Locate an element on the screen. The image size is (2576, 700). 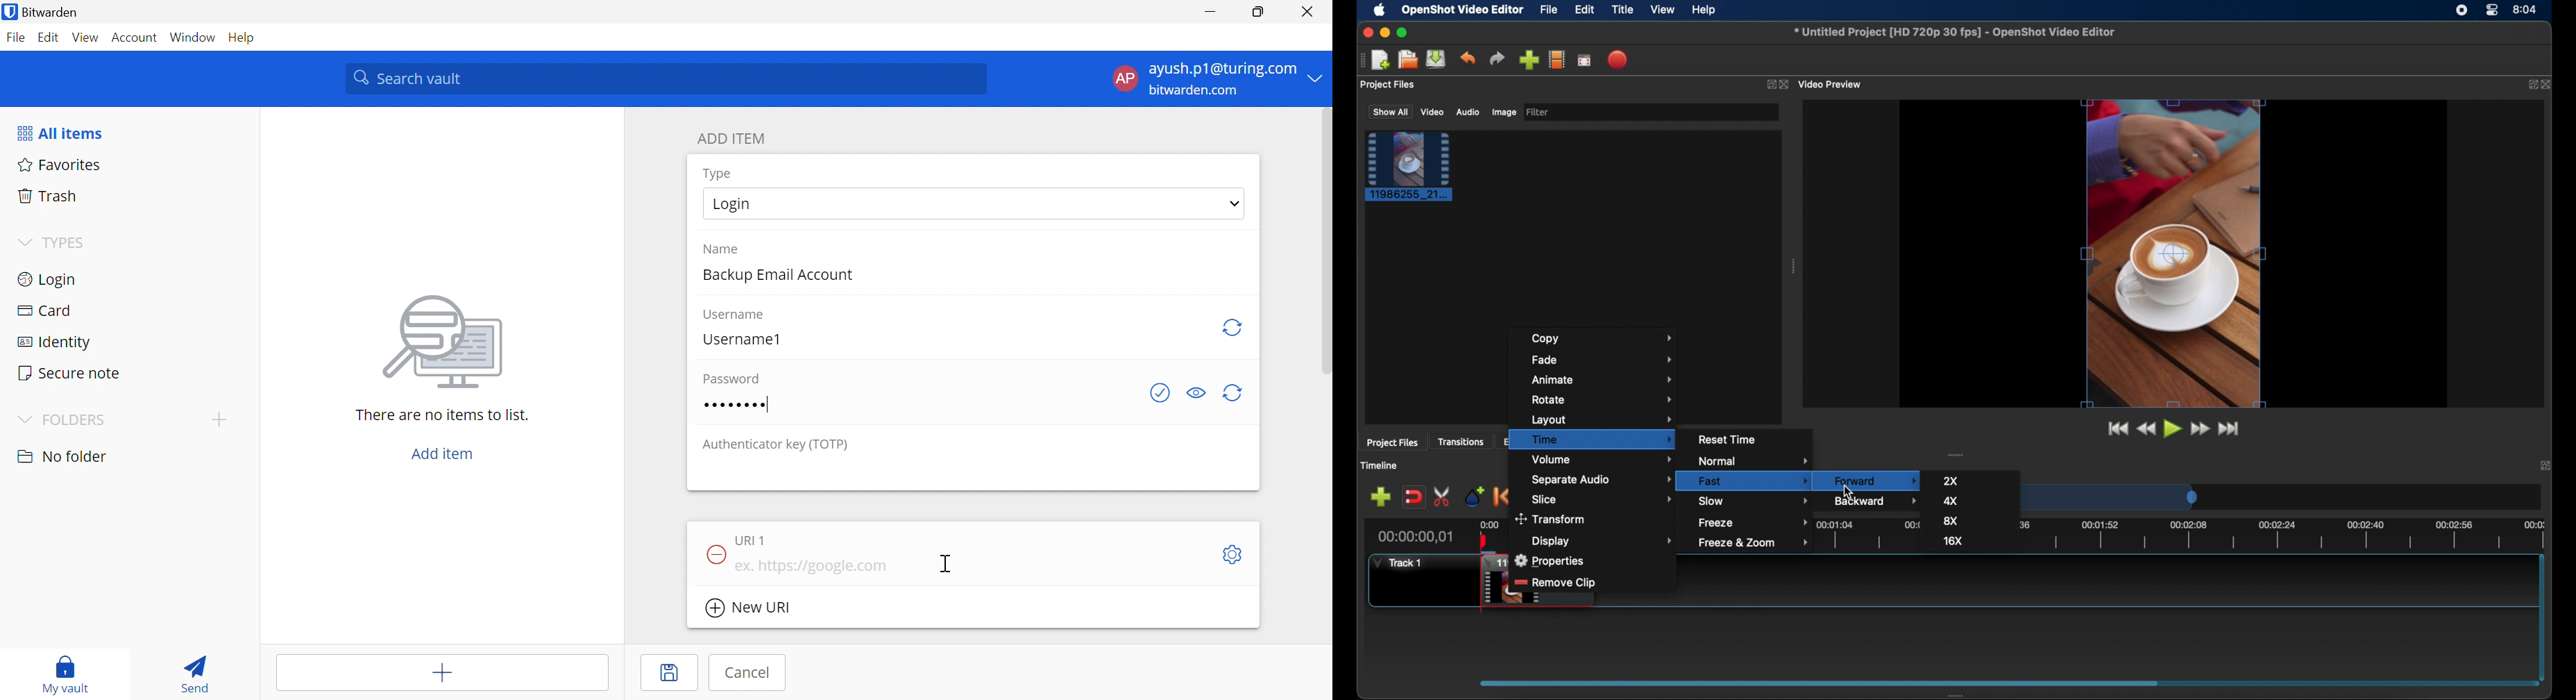
jump to start is located at coordinates (2117, 428).